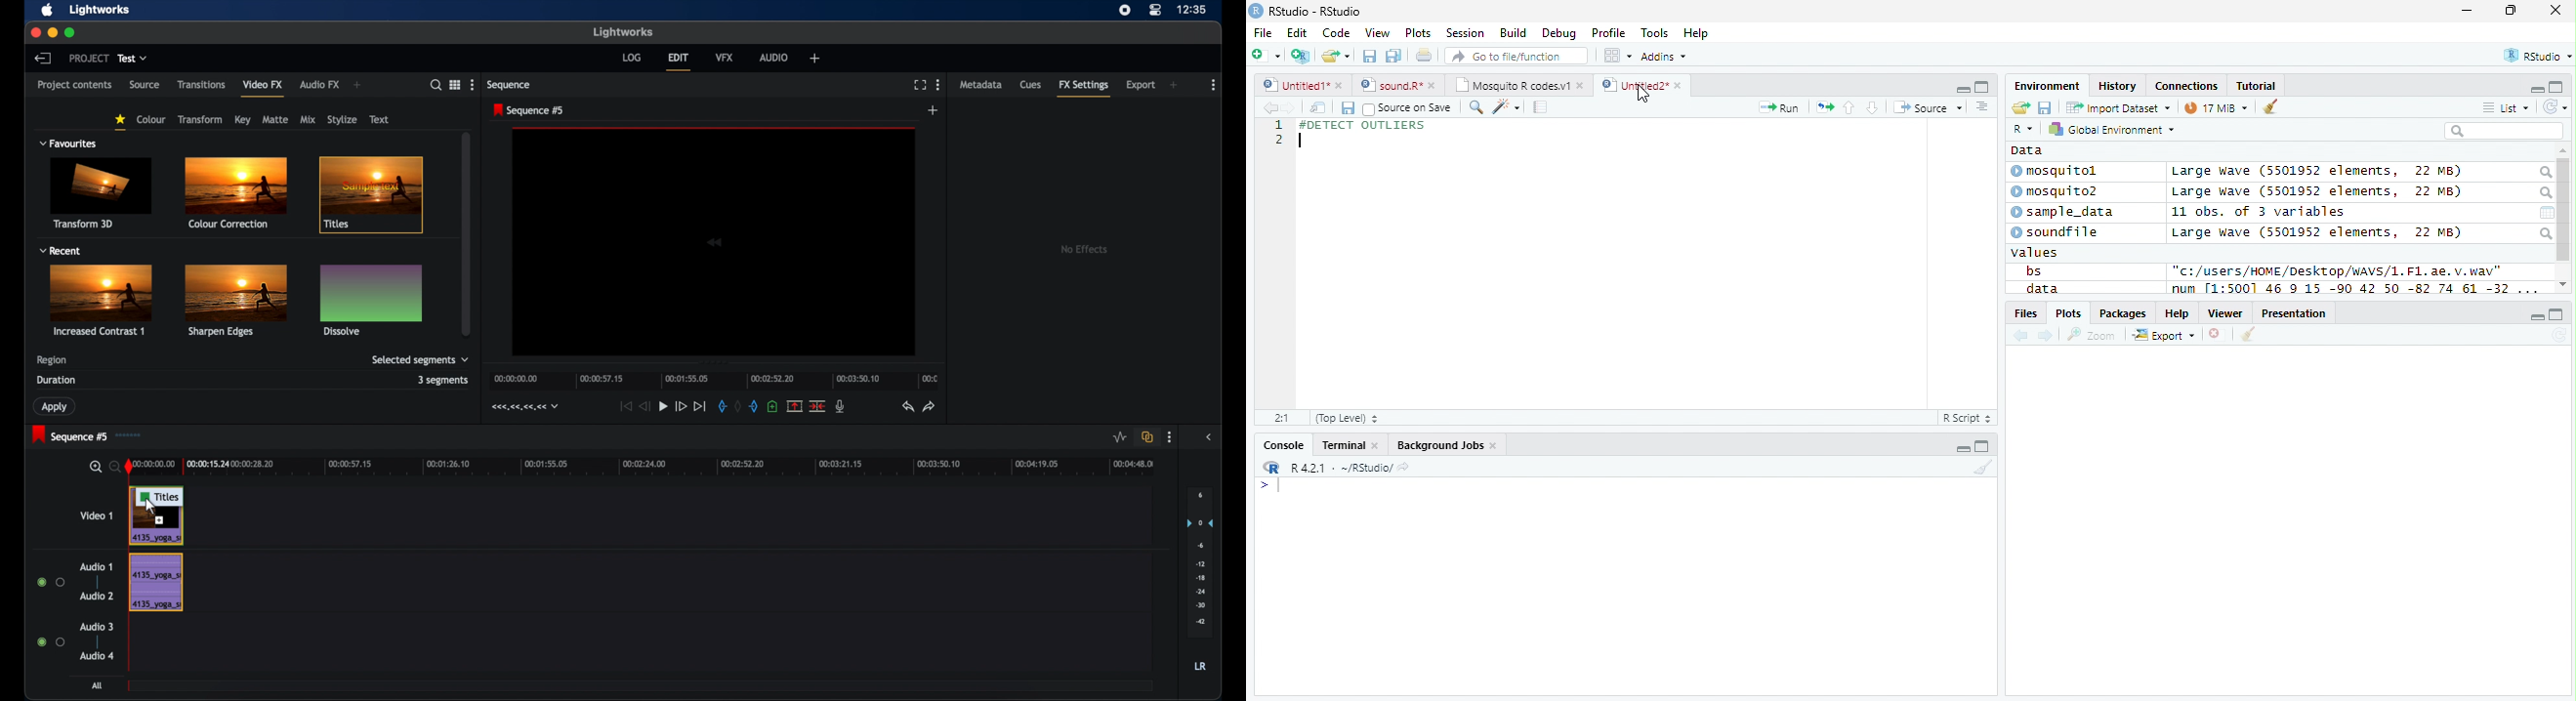 Image resolution: width=2576 pixels, height=728 pixels. Describe the element at coordinates (2270, 105) in the screenshot. I see `clear console` at that location.